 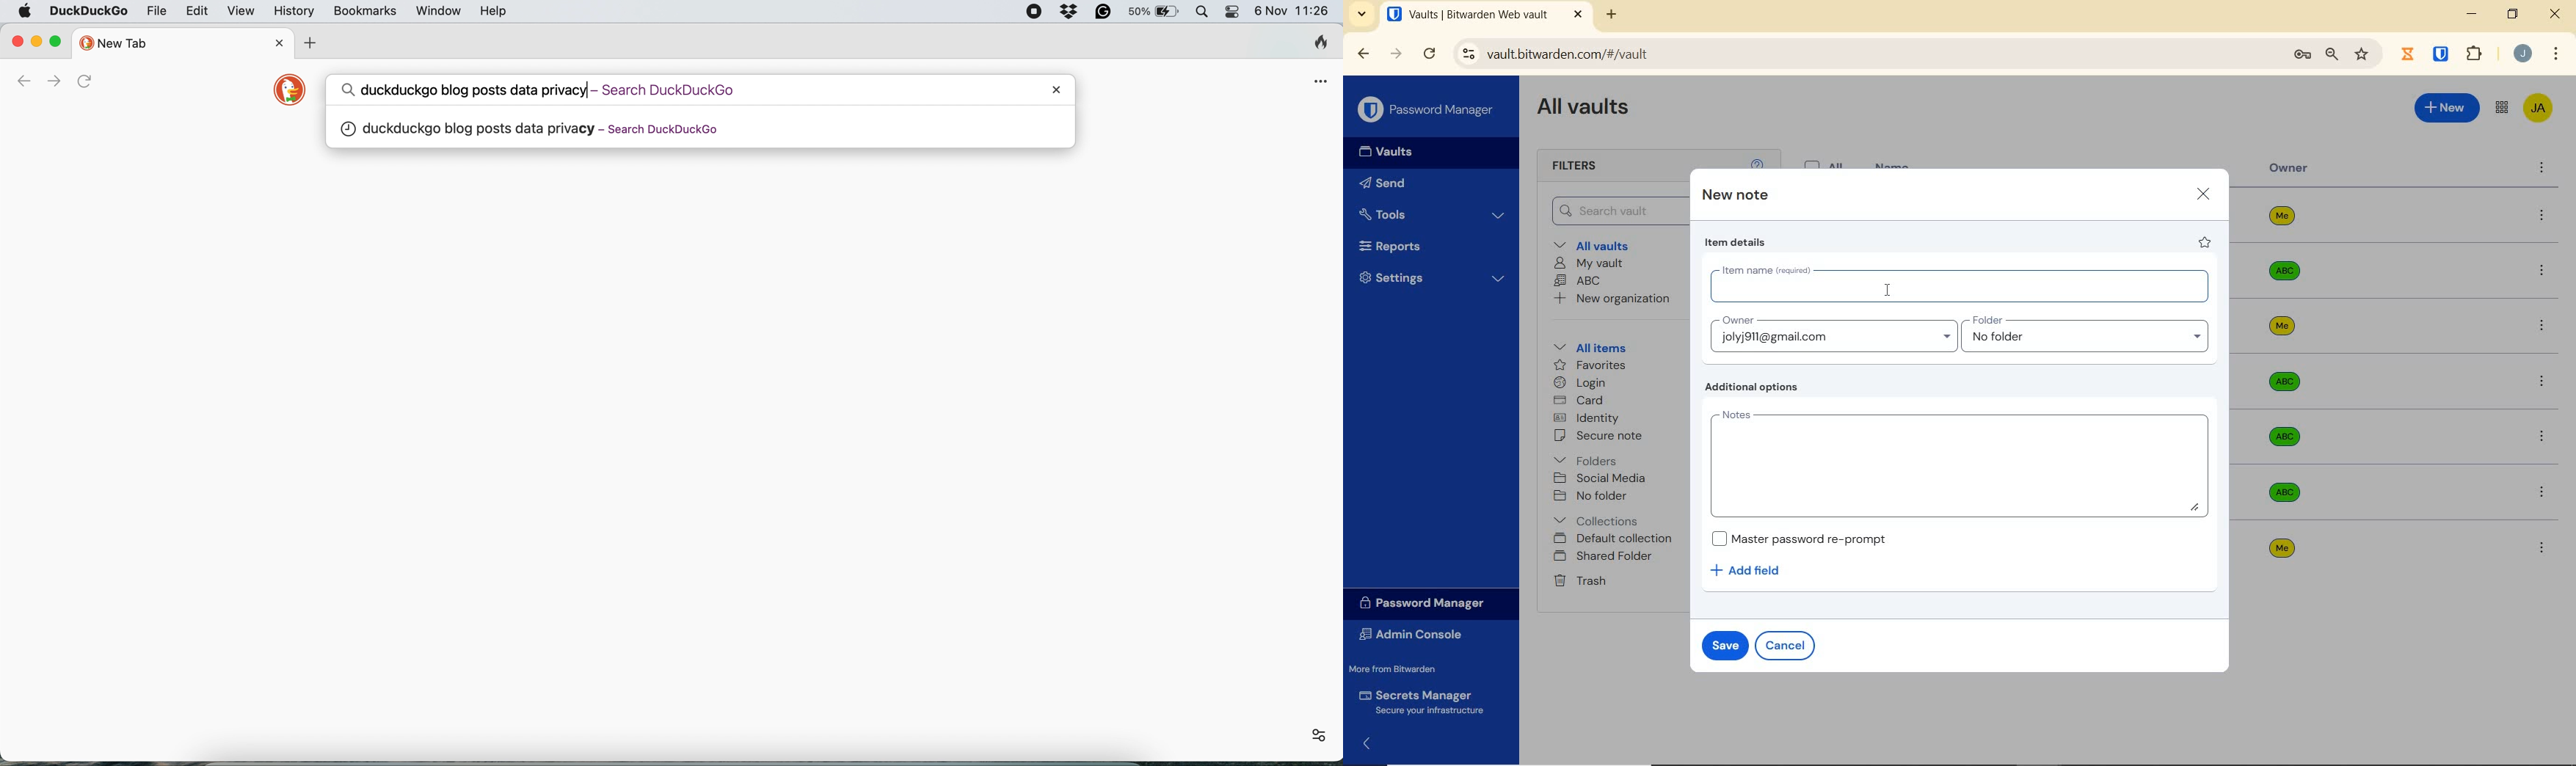 What do you see at coordinates (1433, 213) in the screenshot?
I see `Tools` at bounding box center [1433, 213].